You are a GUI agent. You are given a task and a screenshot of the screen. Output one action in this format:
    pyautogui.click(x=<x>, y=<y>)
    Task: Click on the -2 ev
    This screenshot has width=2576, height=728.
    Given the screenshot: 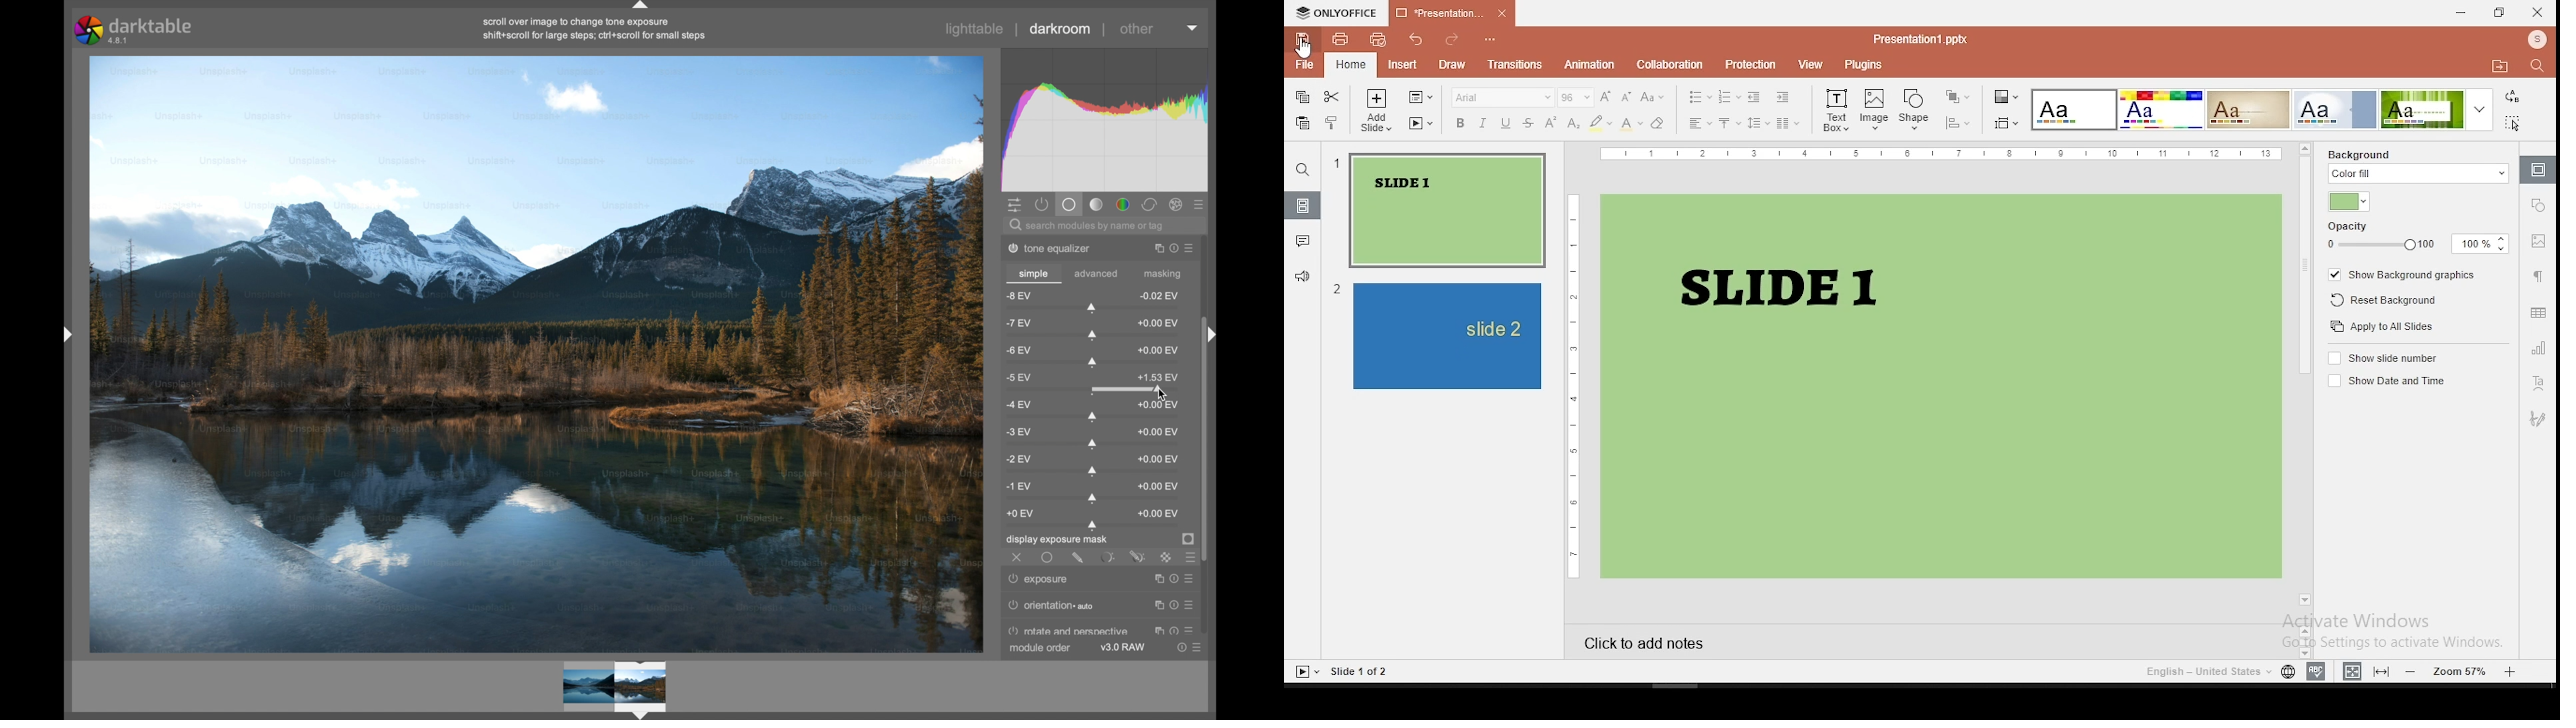 What is the action you would take?
    pyautogui.click(x=1018, y=459)
    